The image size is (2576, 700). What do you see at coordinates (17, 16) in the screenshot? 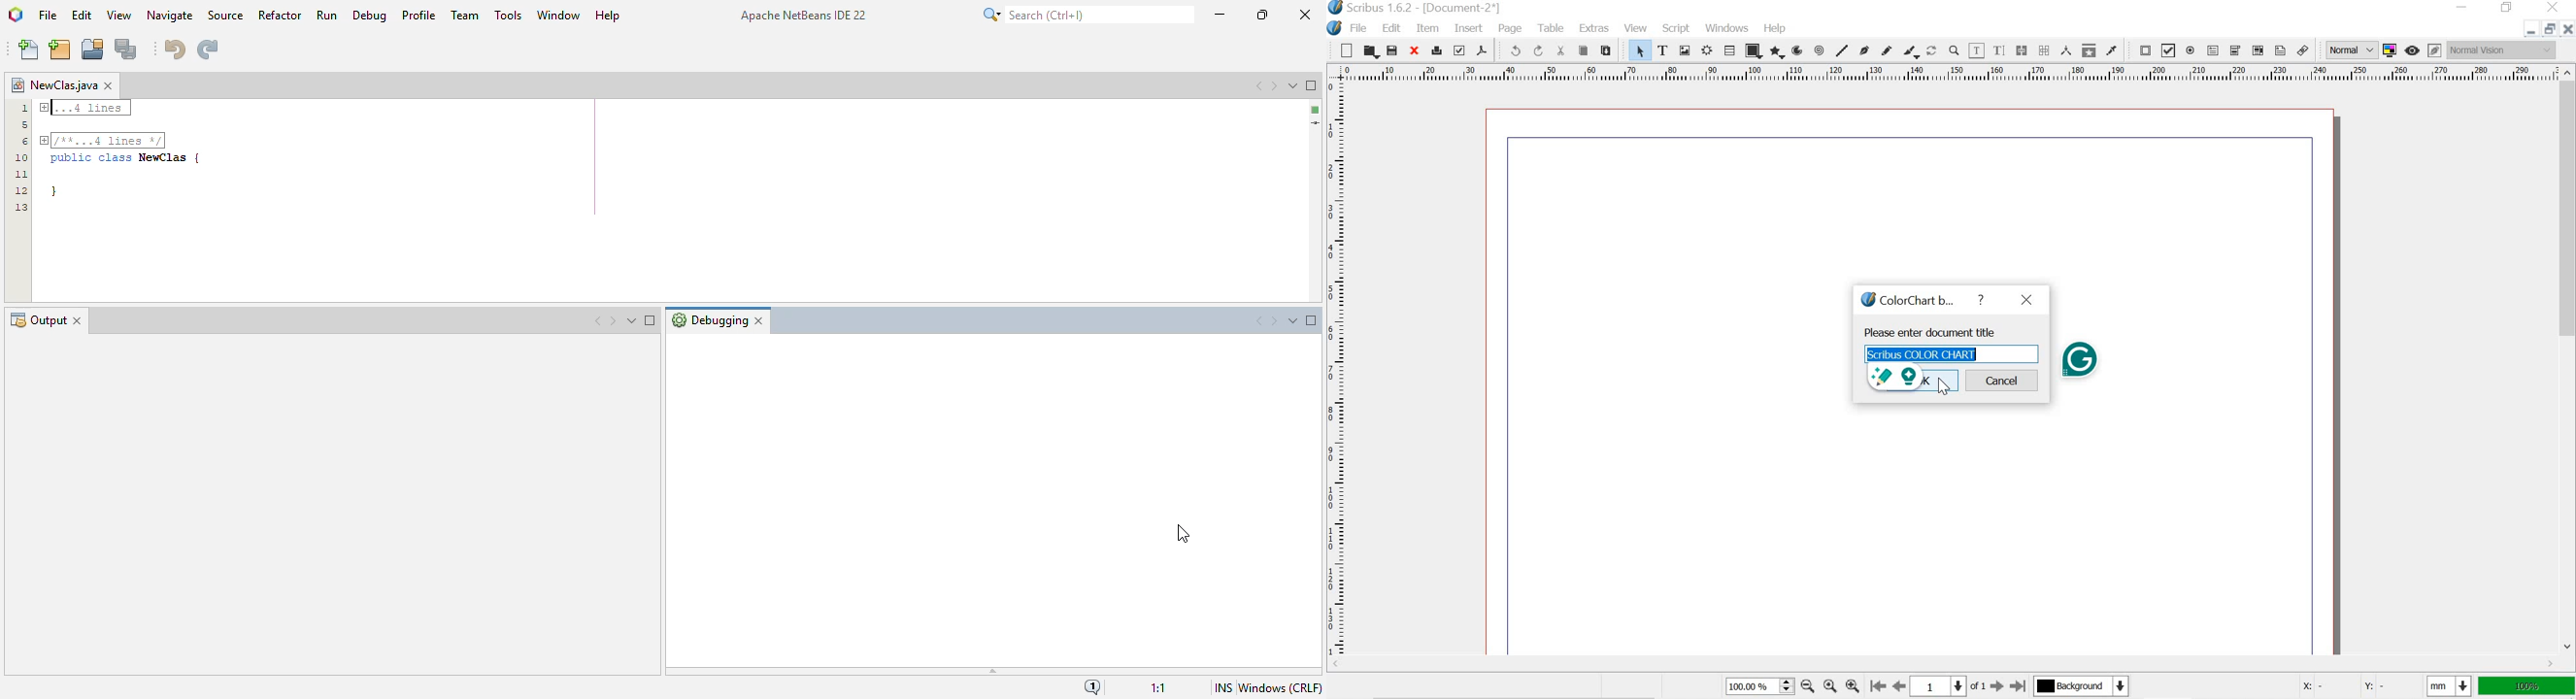
I see `logo` at bounding box center [17, 16].